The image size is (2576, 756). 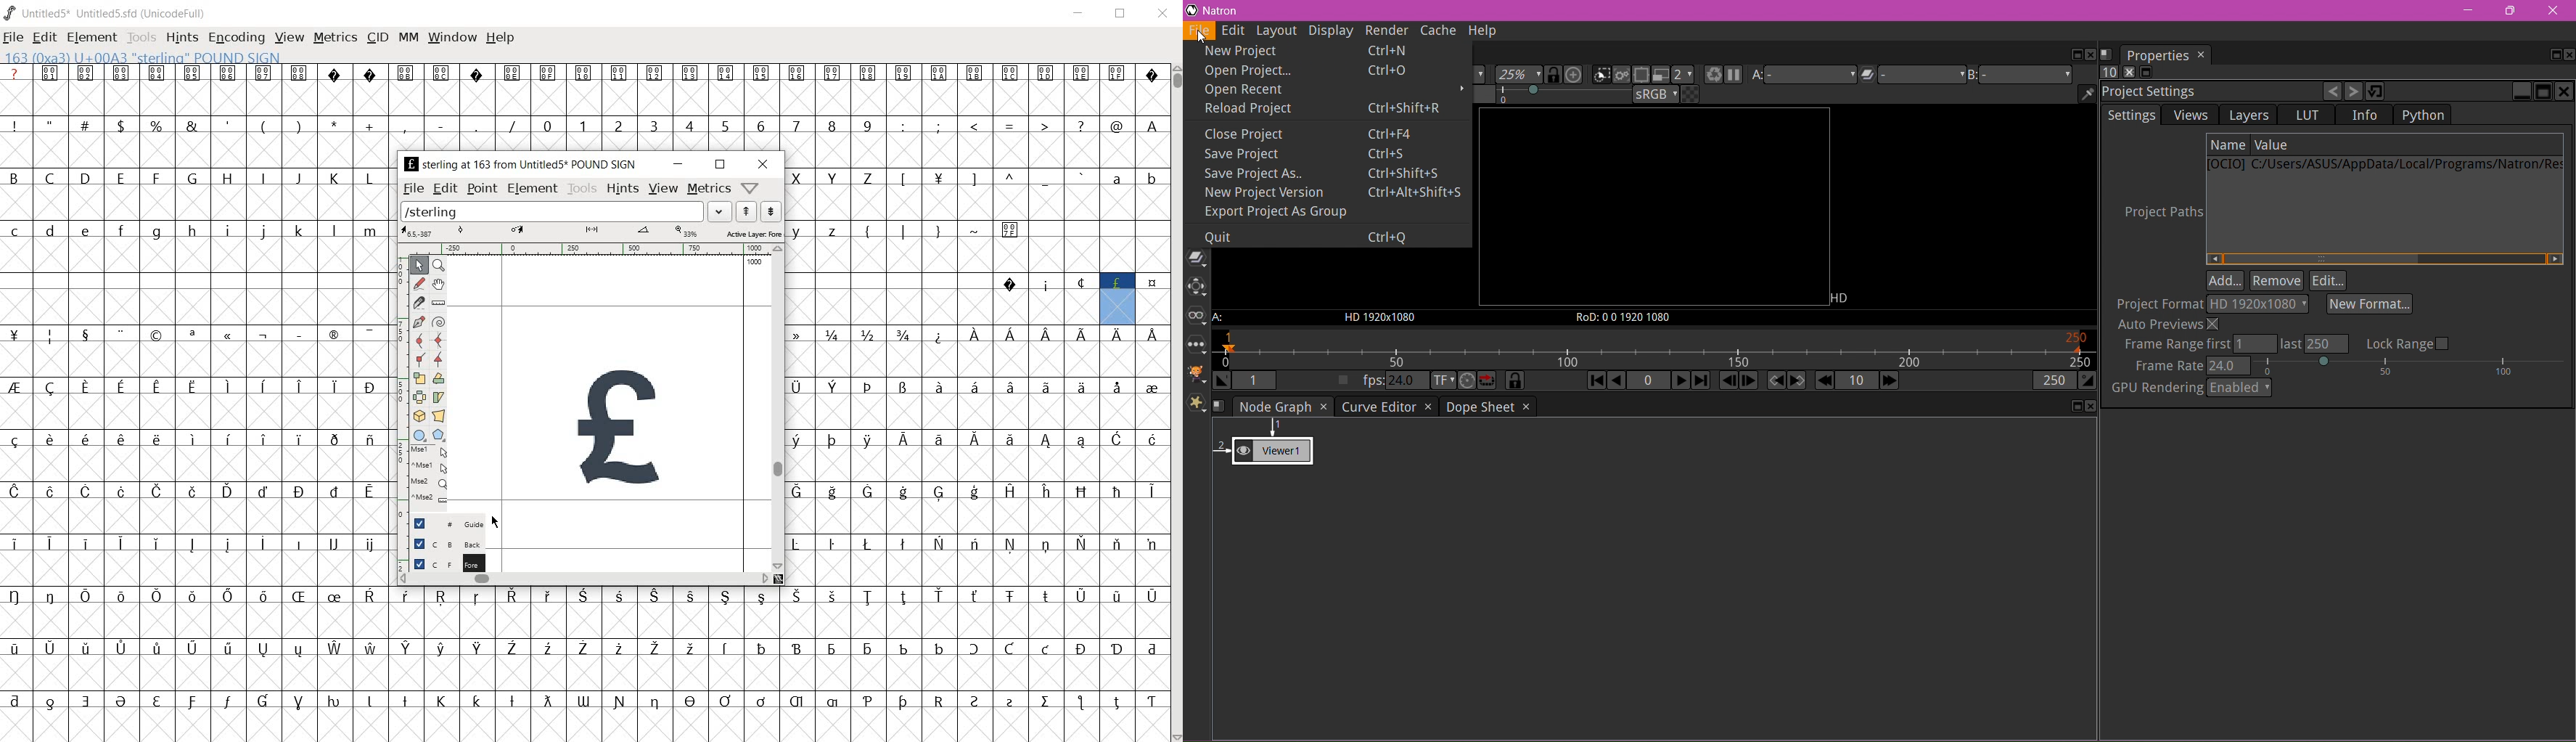 I want to click on Symbol, so click(x=762, y=648).